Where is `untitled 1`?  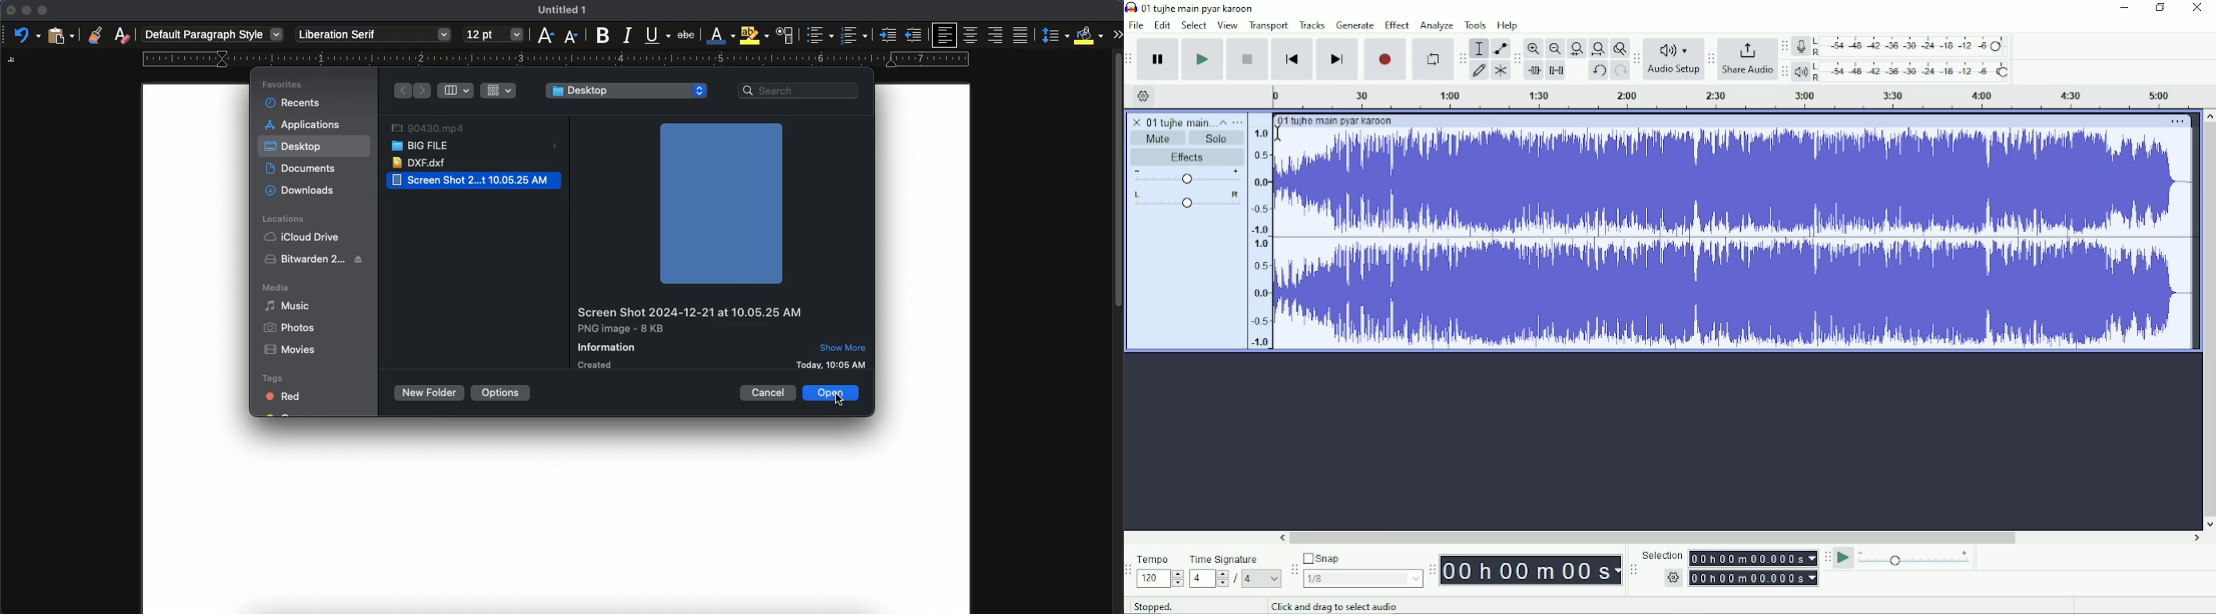 untitled 1 is located at coordinates (563, 9).